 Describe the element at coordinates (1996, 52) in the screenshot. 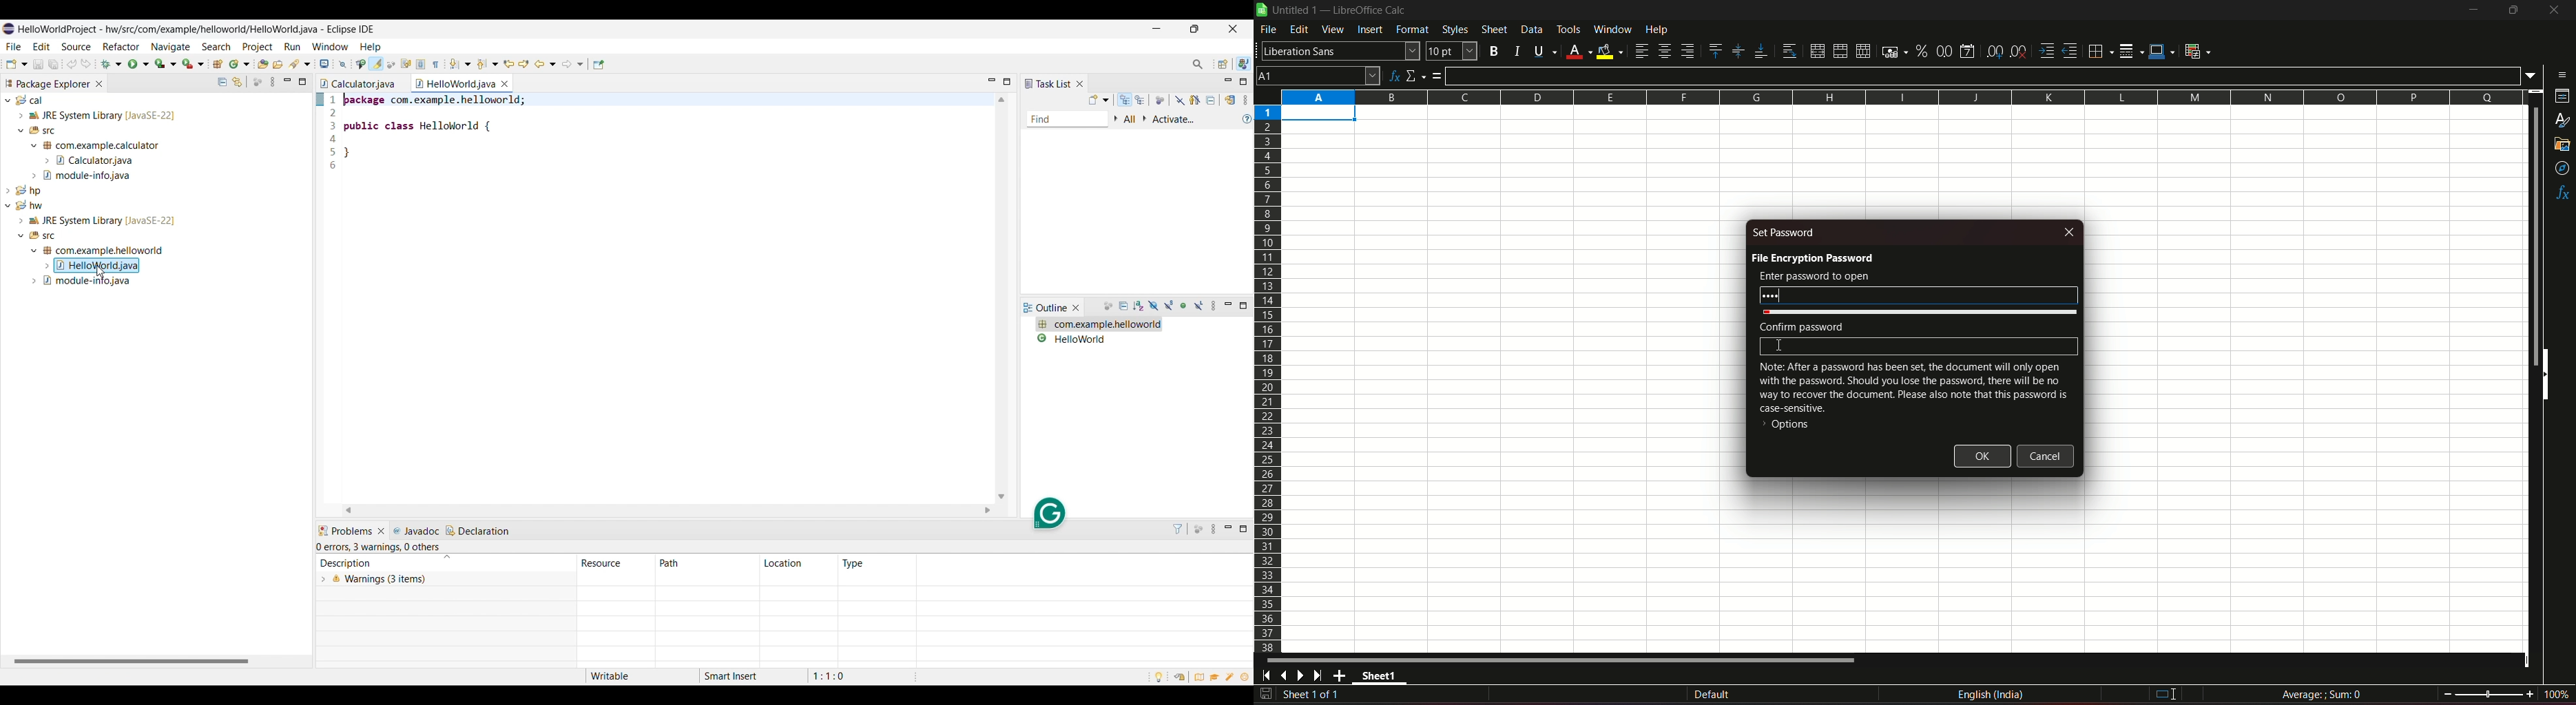

I see `add decimal point` at that location.